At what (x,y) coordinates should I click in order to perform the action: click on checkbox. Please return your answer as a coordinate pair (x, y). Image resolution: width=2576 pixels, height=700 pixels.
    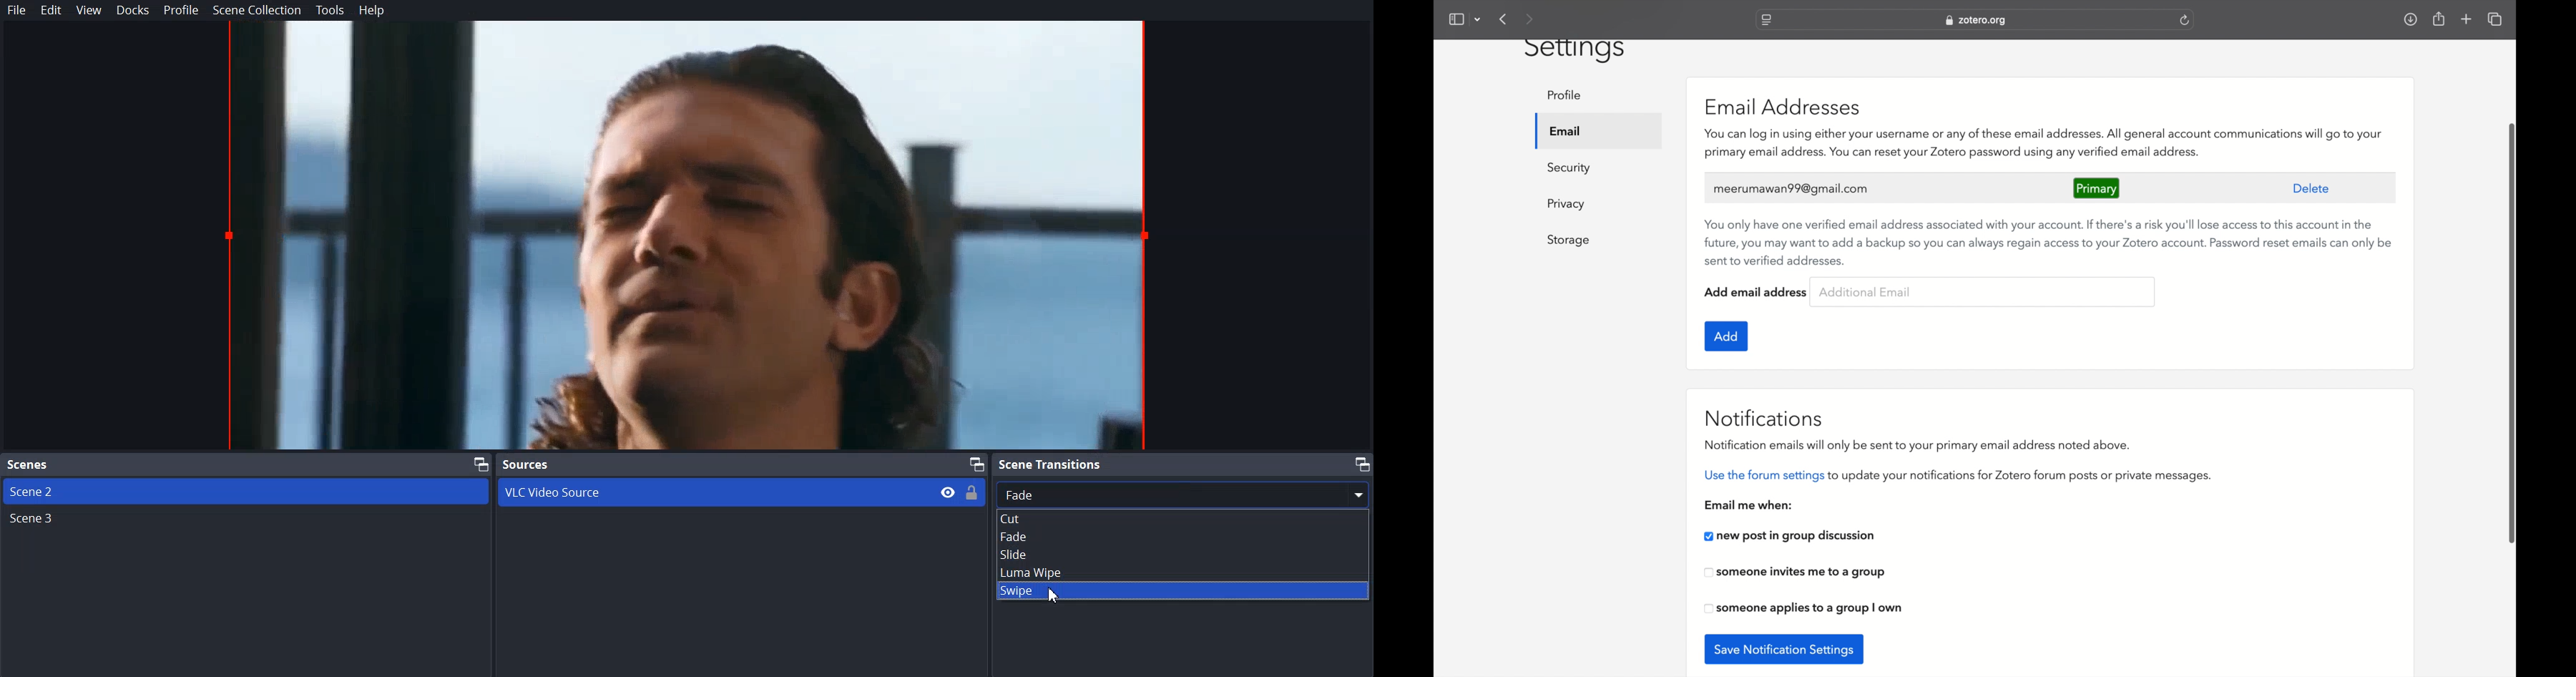
    Looking at the image, I should click on (1798, 573).